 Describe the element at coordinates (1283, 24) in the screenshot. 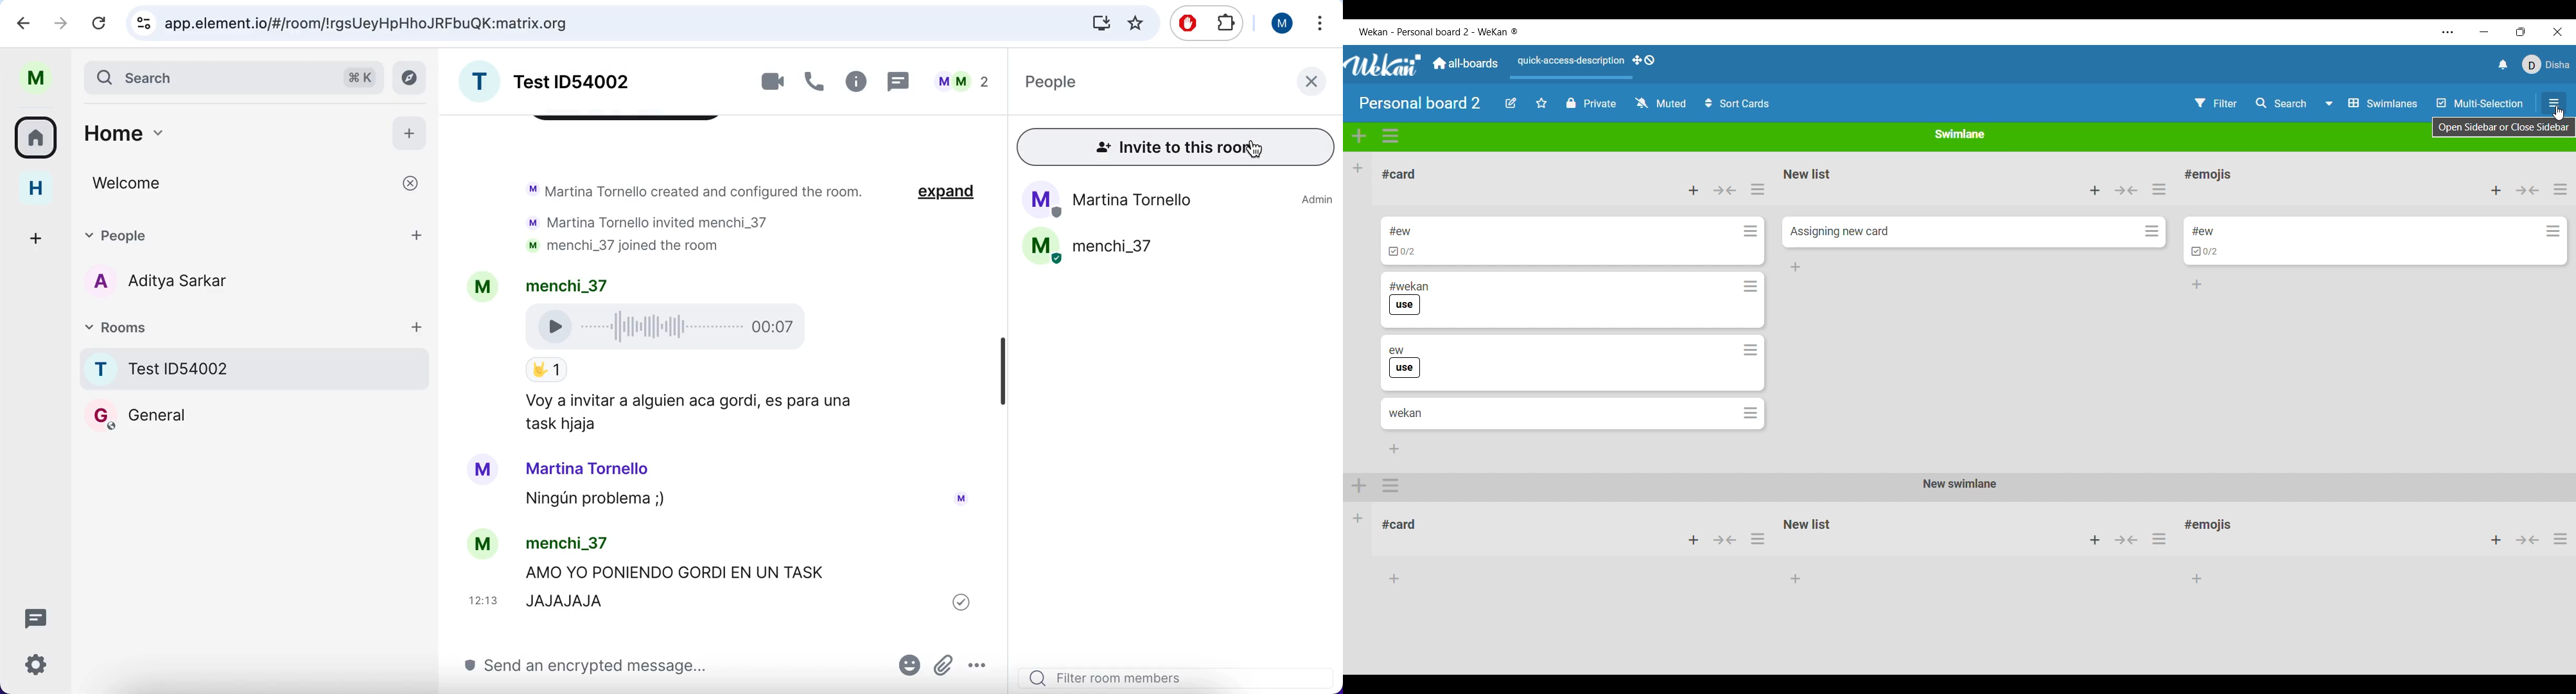

I see `user` at that location.